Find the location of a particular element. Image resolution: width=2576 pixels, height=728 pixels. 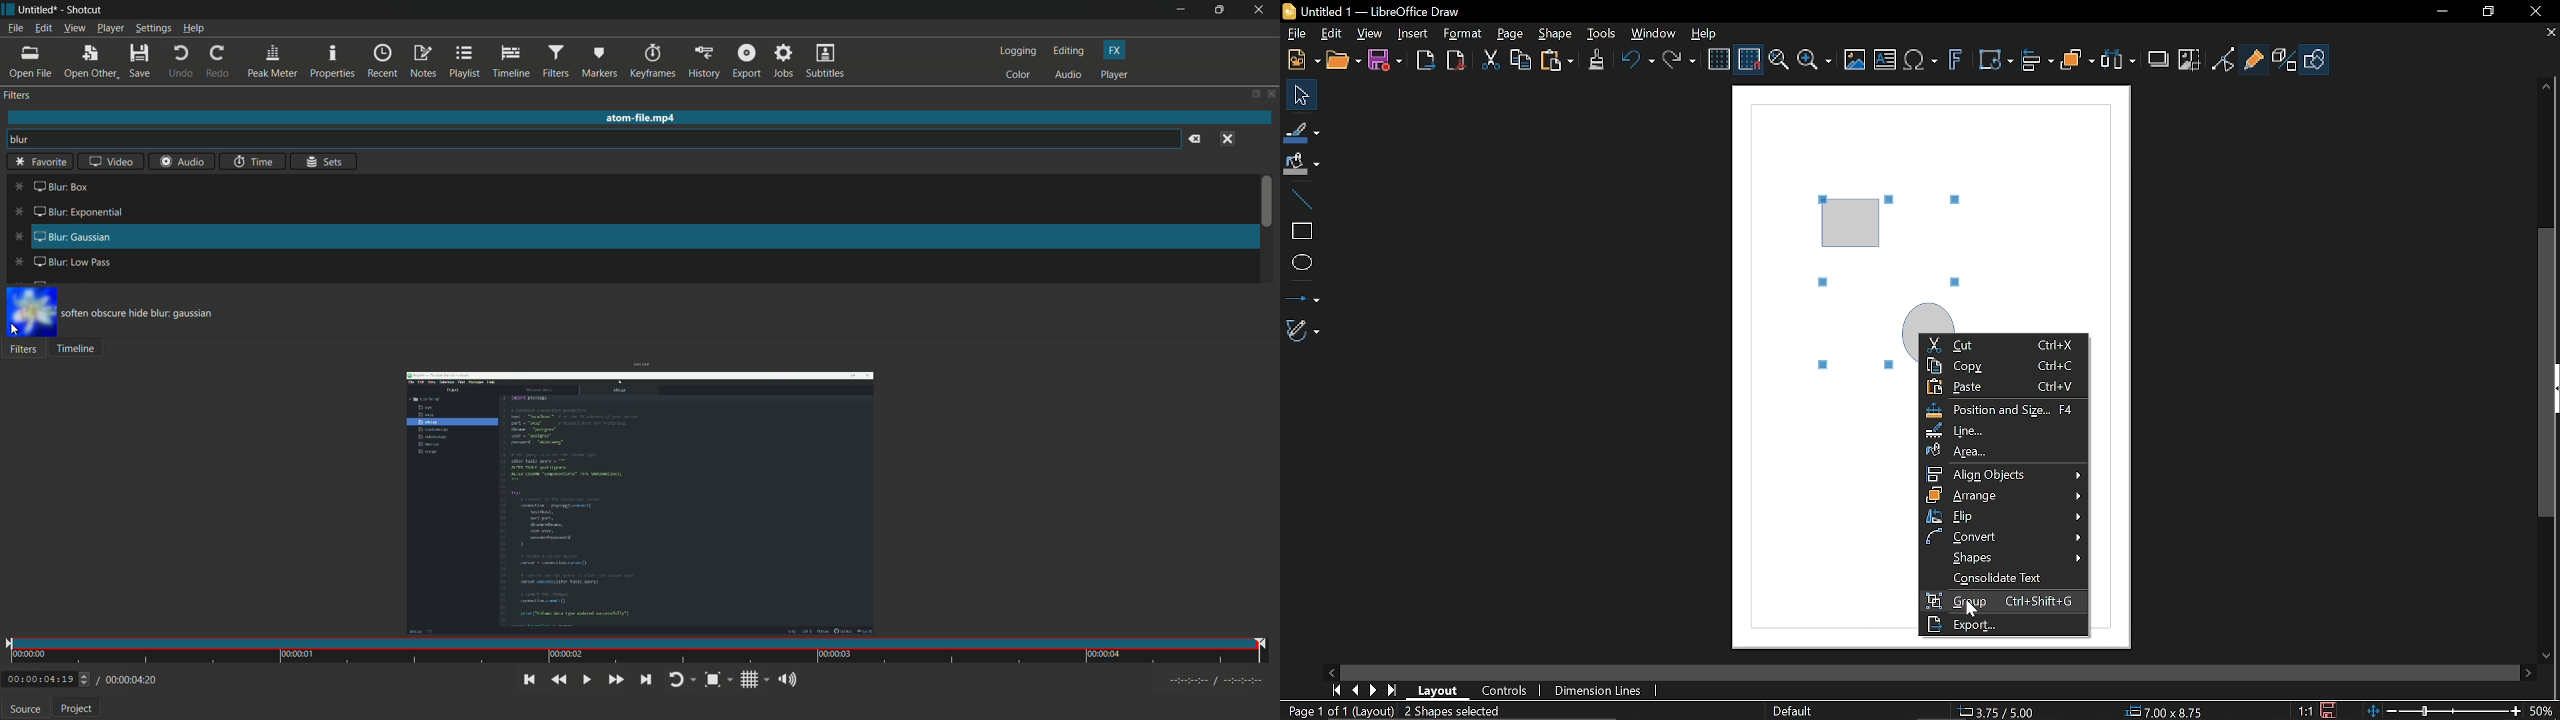

filters is located at coordinates (17, 96).